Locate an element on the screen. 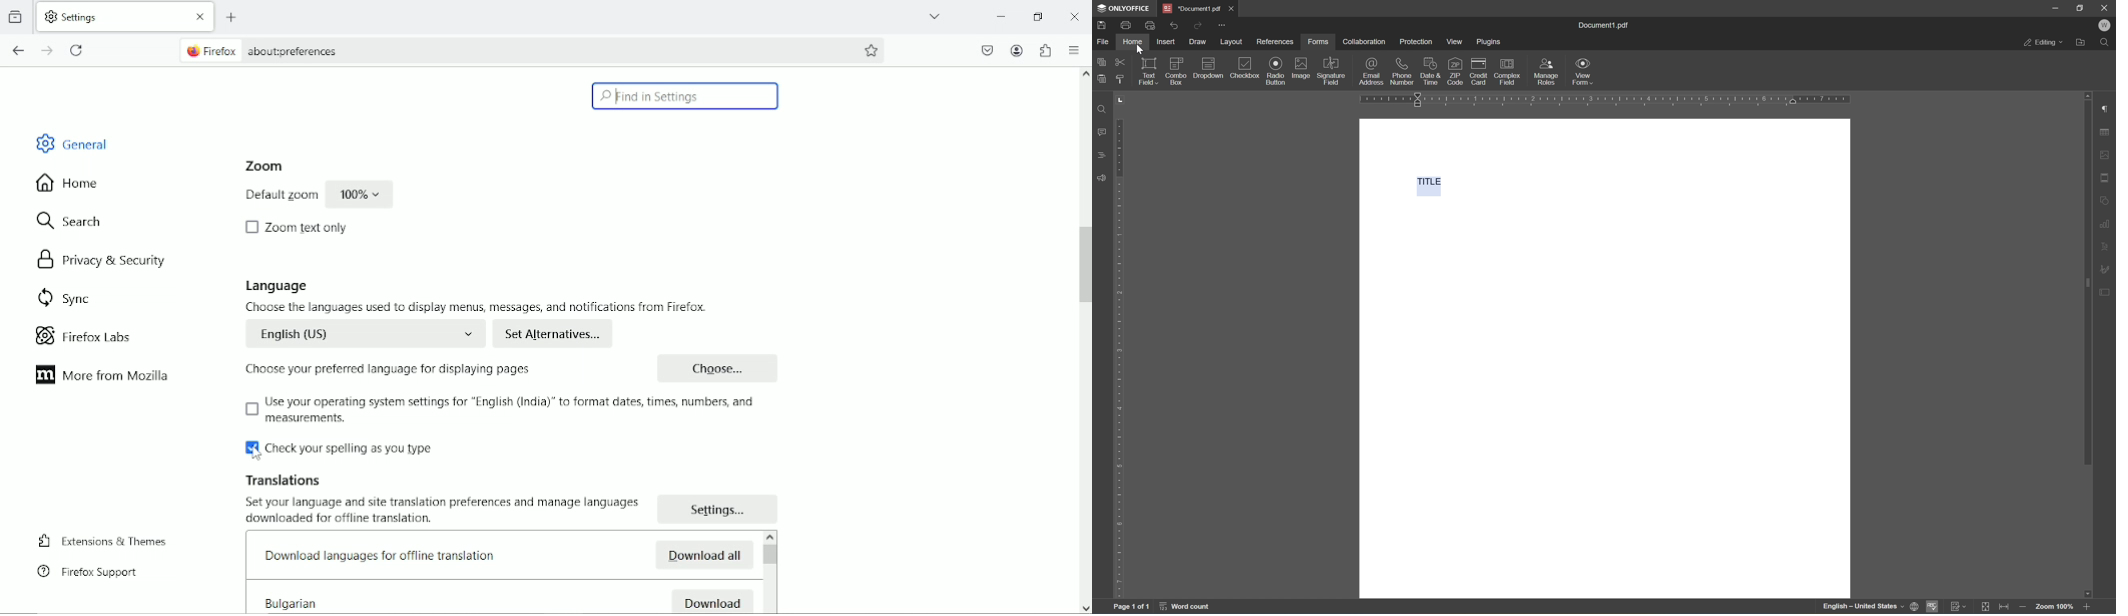  customize quick access toolbar is located at coordinates (1223, 24).